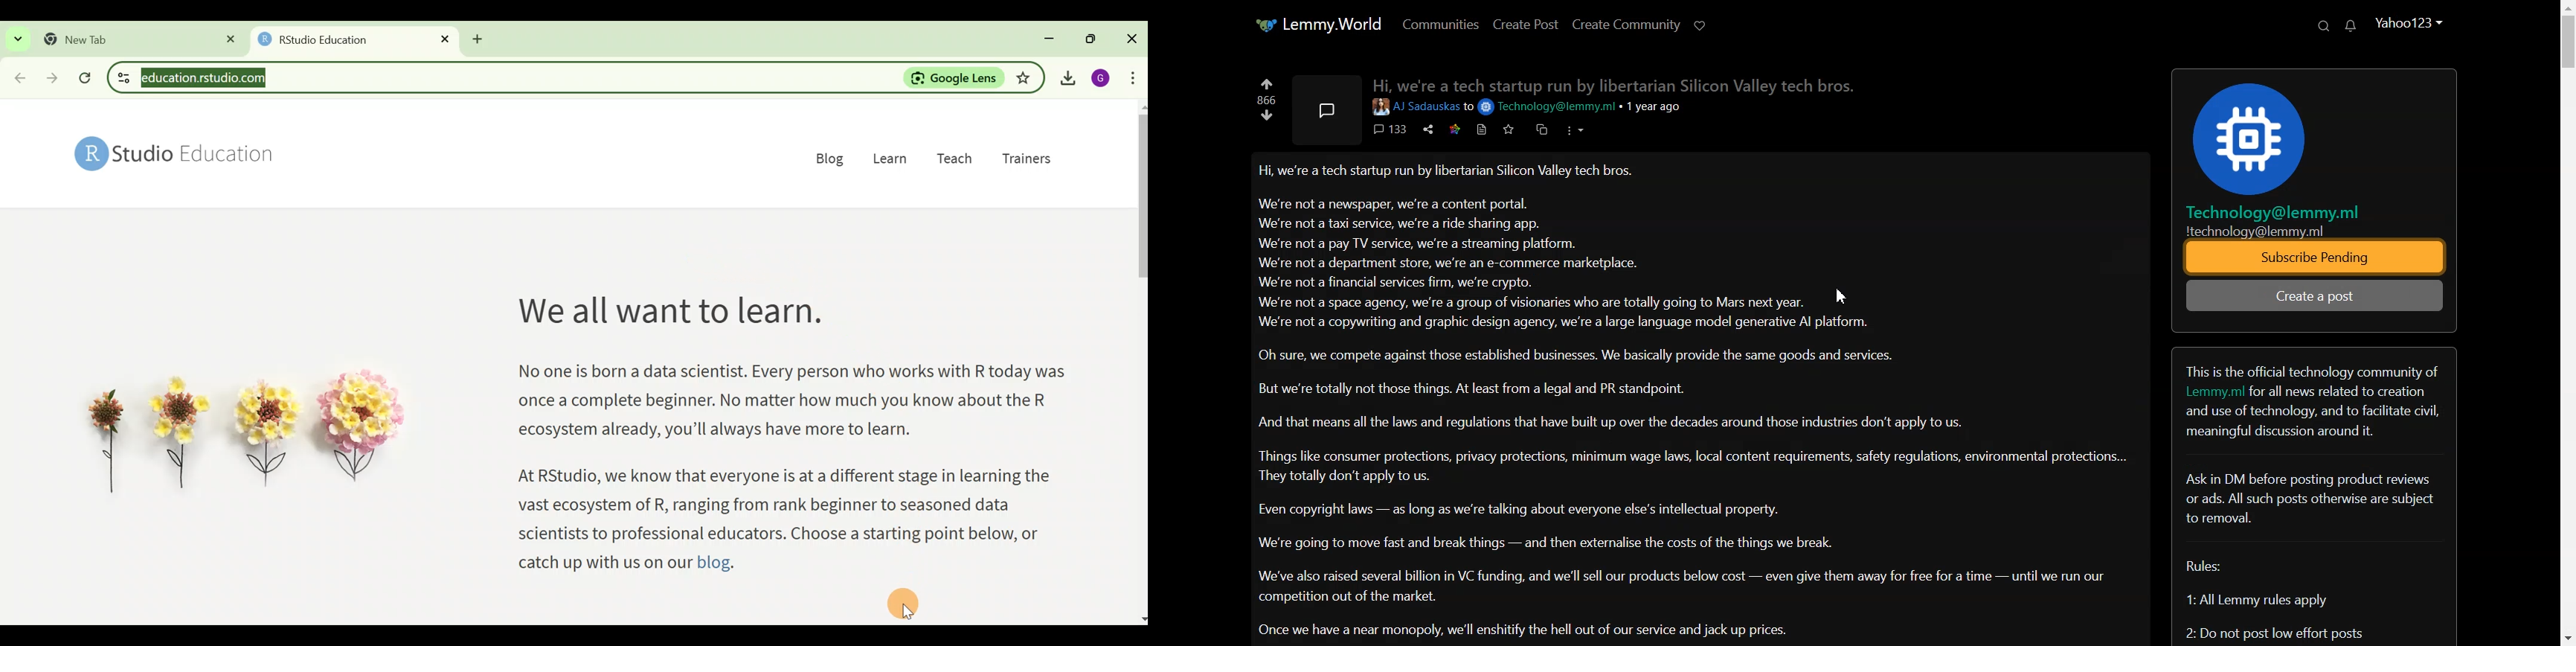 The height and width of the screenshot is (672, 2576). What do you see at coordinates (1268, 83) in the screenshot?
I see `Up` at bounding box center [1268, 83].